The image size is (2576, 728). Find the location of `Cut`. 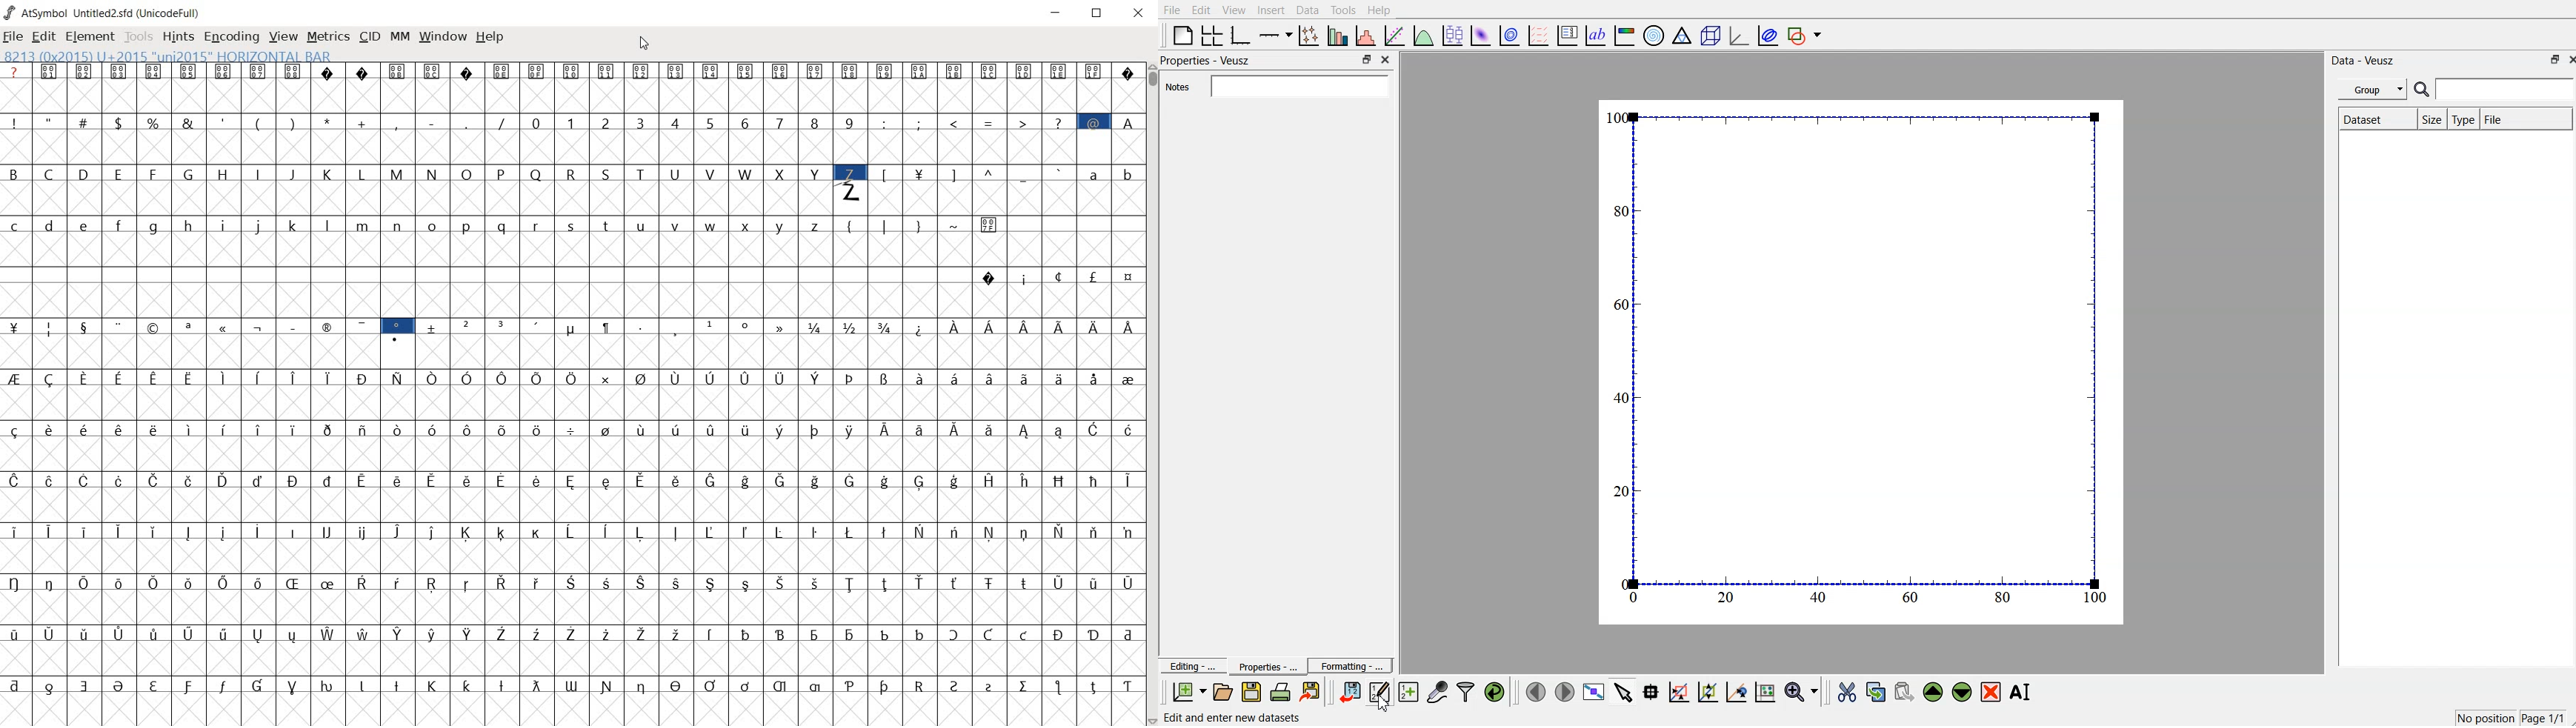

Cut is located at coordinates (1847, 691).